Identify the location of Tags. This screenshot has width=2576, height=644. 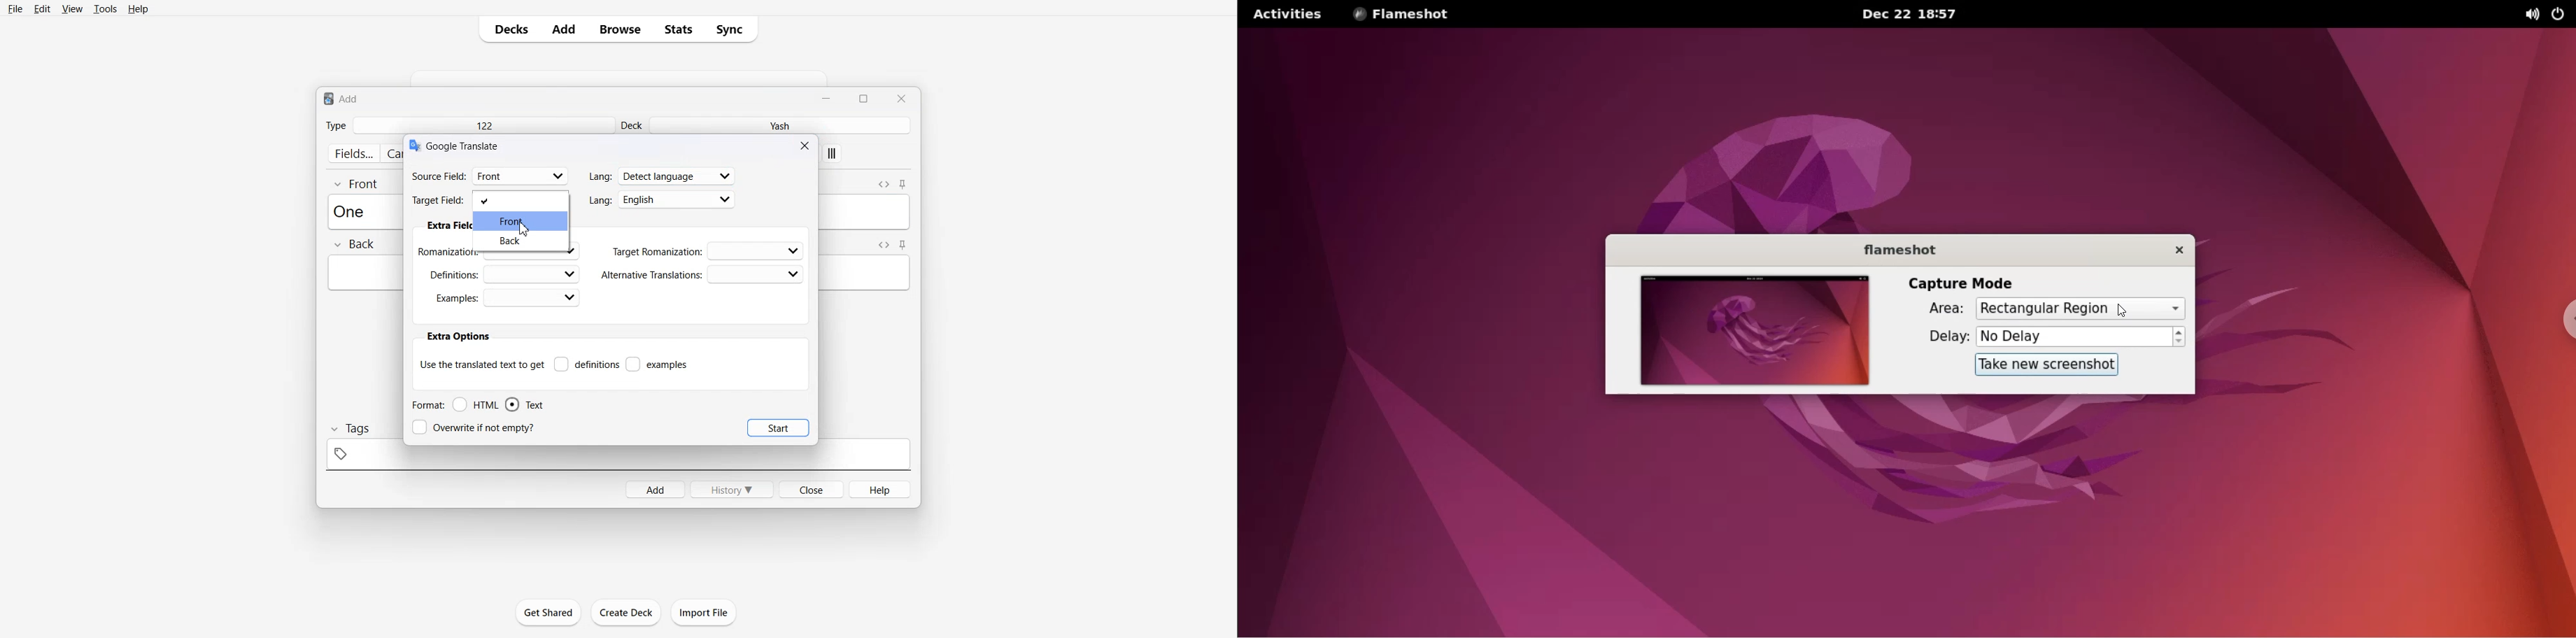
(349, 429).